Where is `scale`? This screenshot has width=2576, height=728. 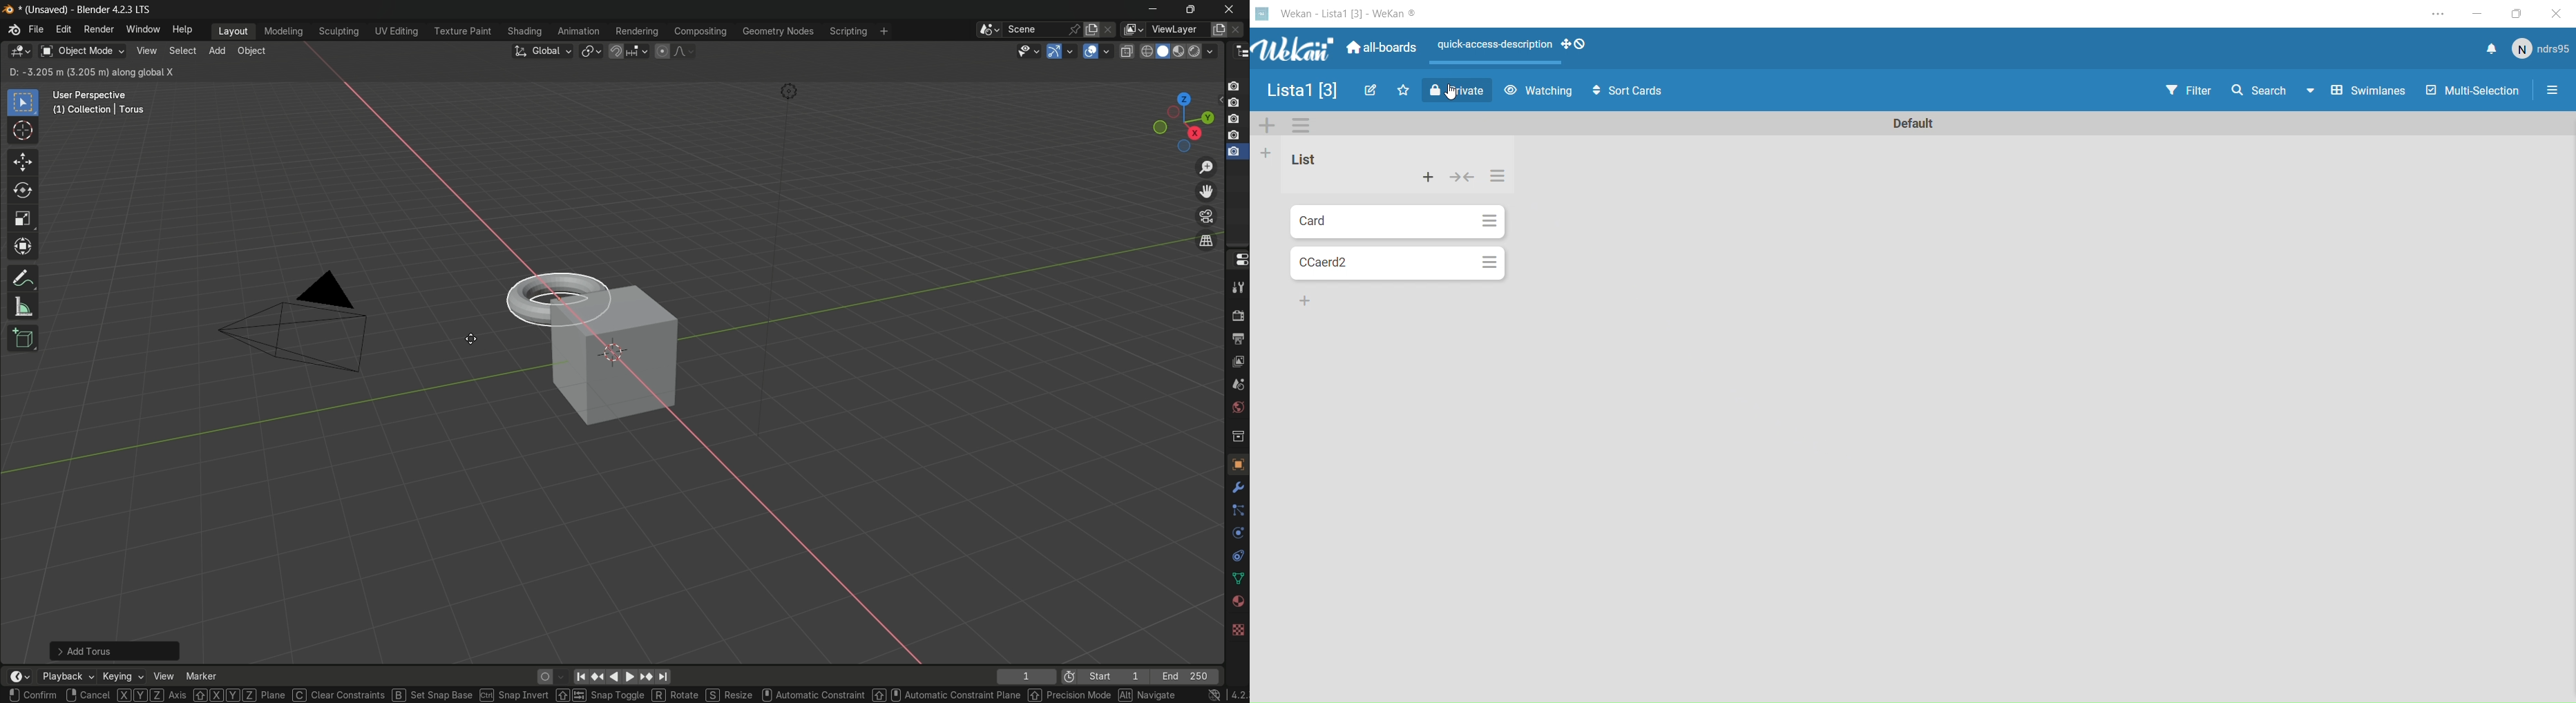 scale is located at coordinates (23, 219).